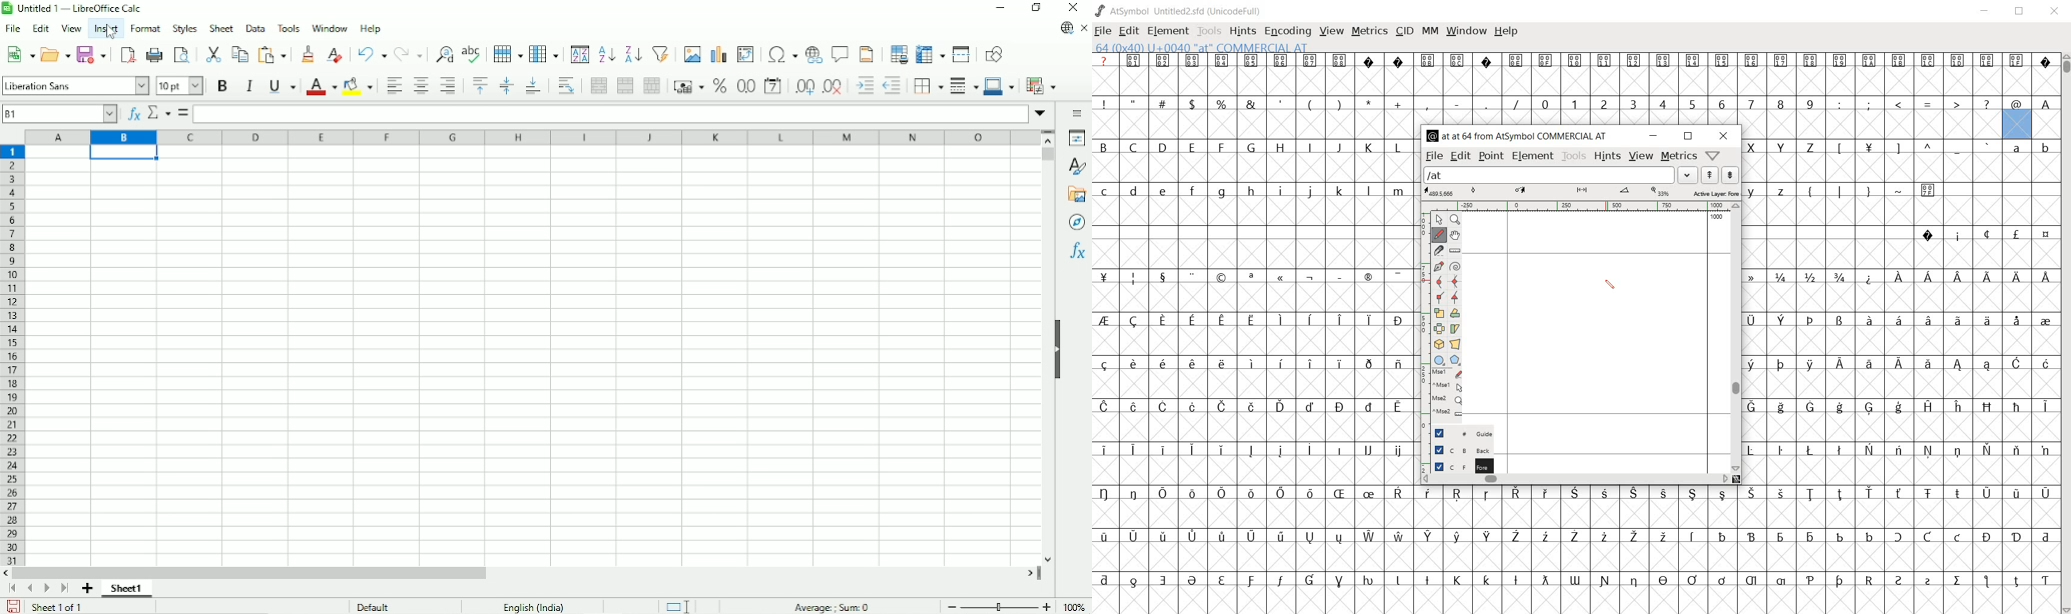  What do you see at coordinates (133, 113) in the screenshot?
I see `Function wizard` at bounding box center [133, 113].